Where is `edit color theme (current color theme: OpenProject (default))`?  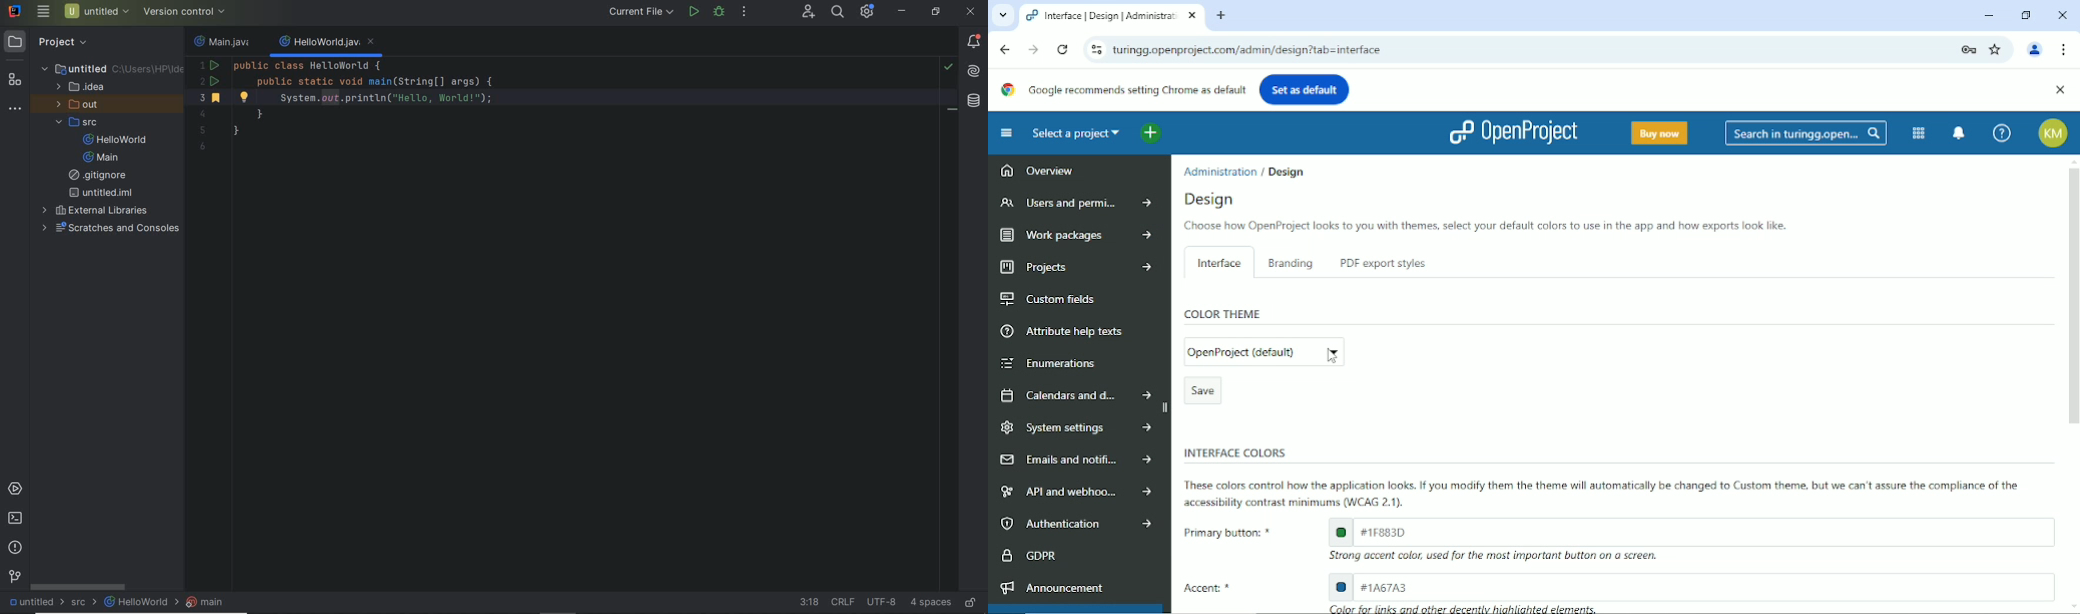 edit color theme (current color theme: OpenProject (default)) is located at coordinates (1263, 350).